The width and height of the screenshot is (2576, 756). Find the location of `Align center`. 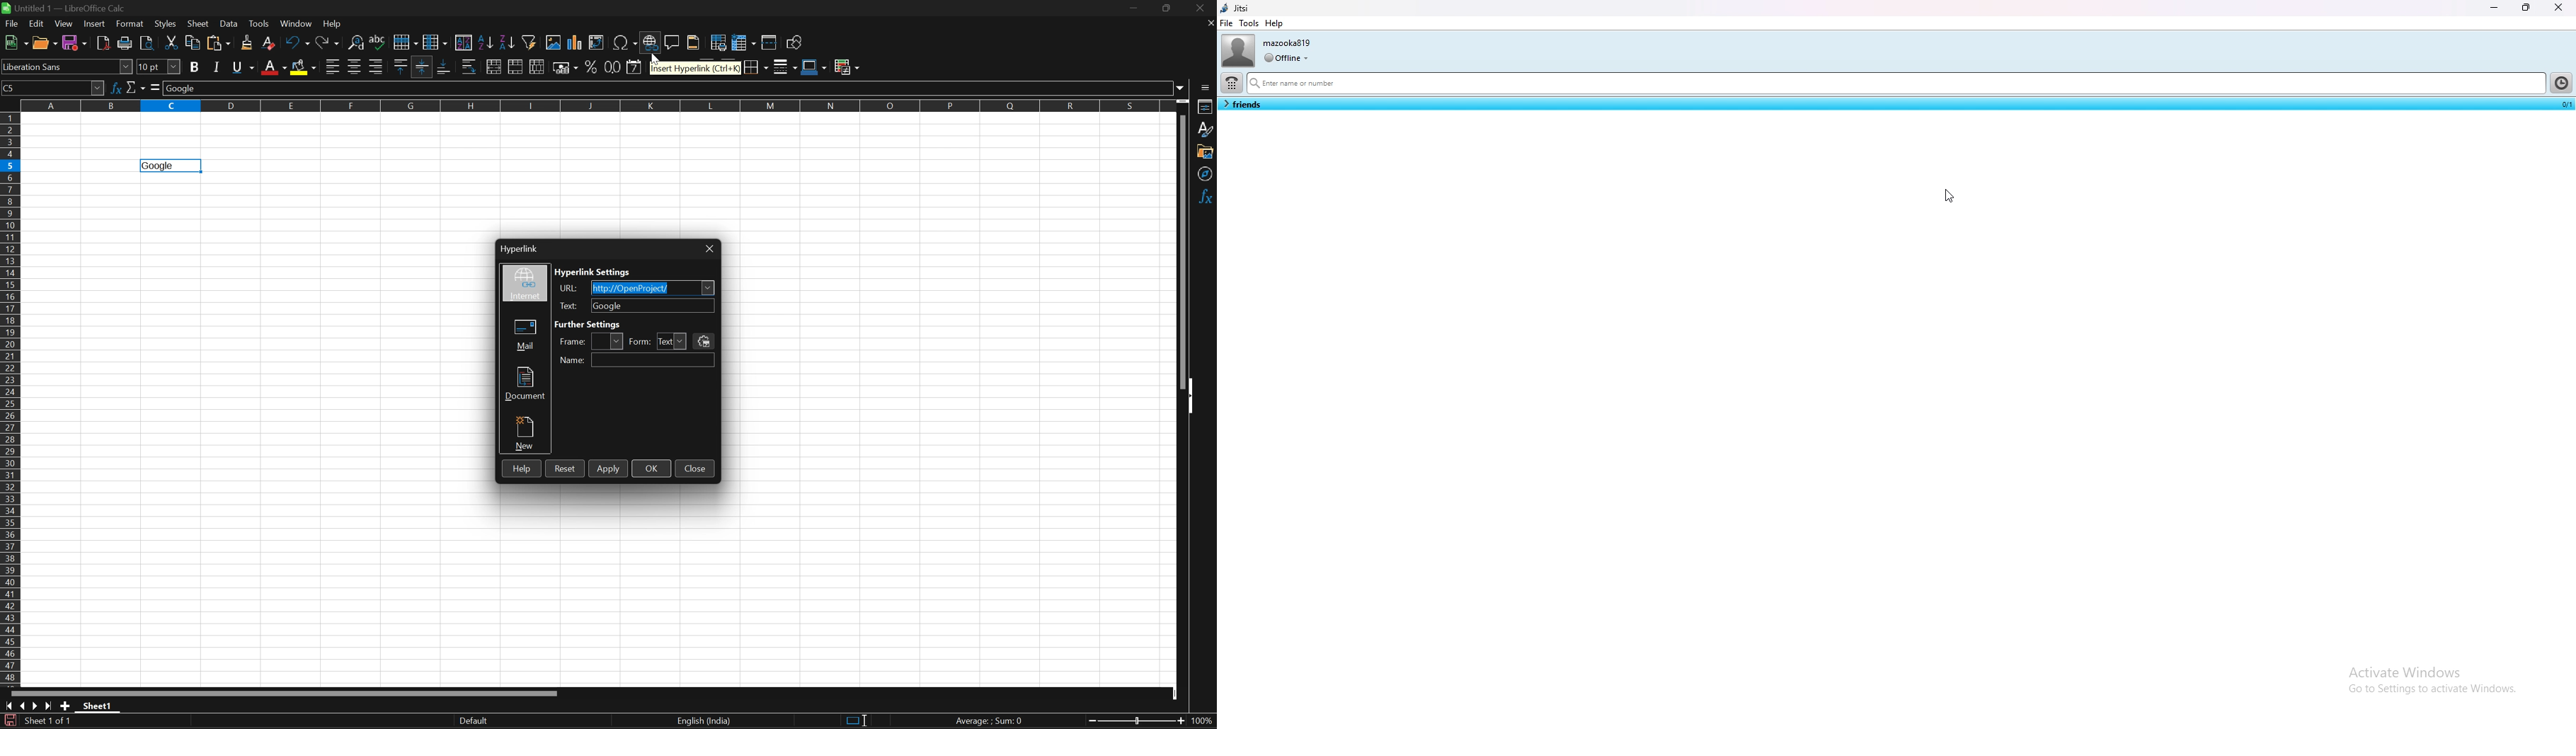

Align center is located at coordinates (357, 68).